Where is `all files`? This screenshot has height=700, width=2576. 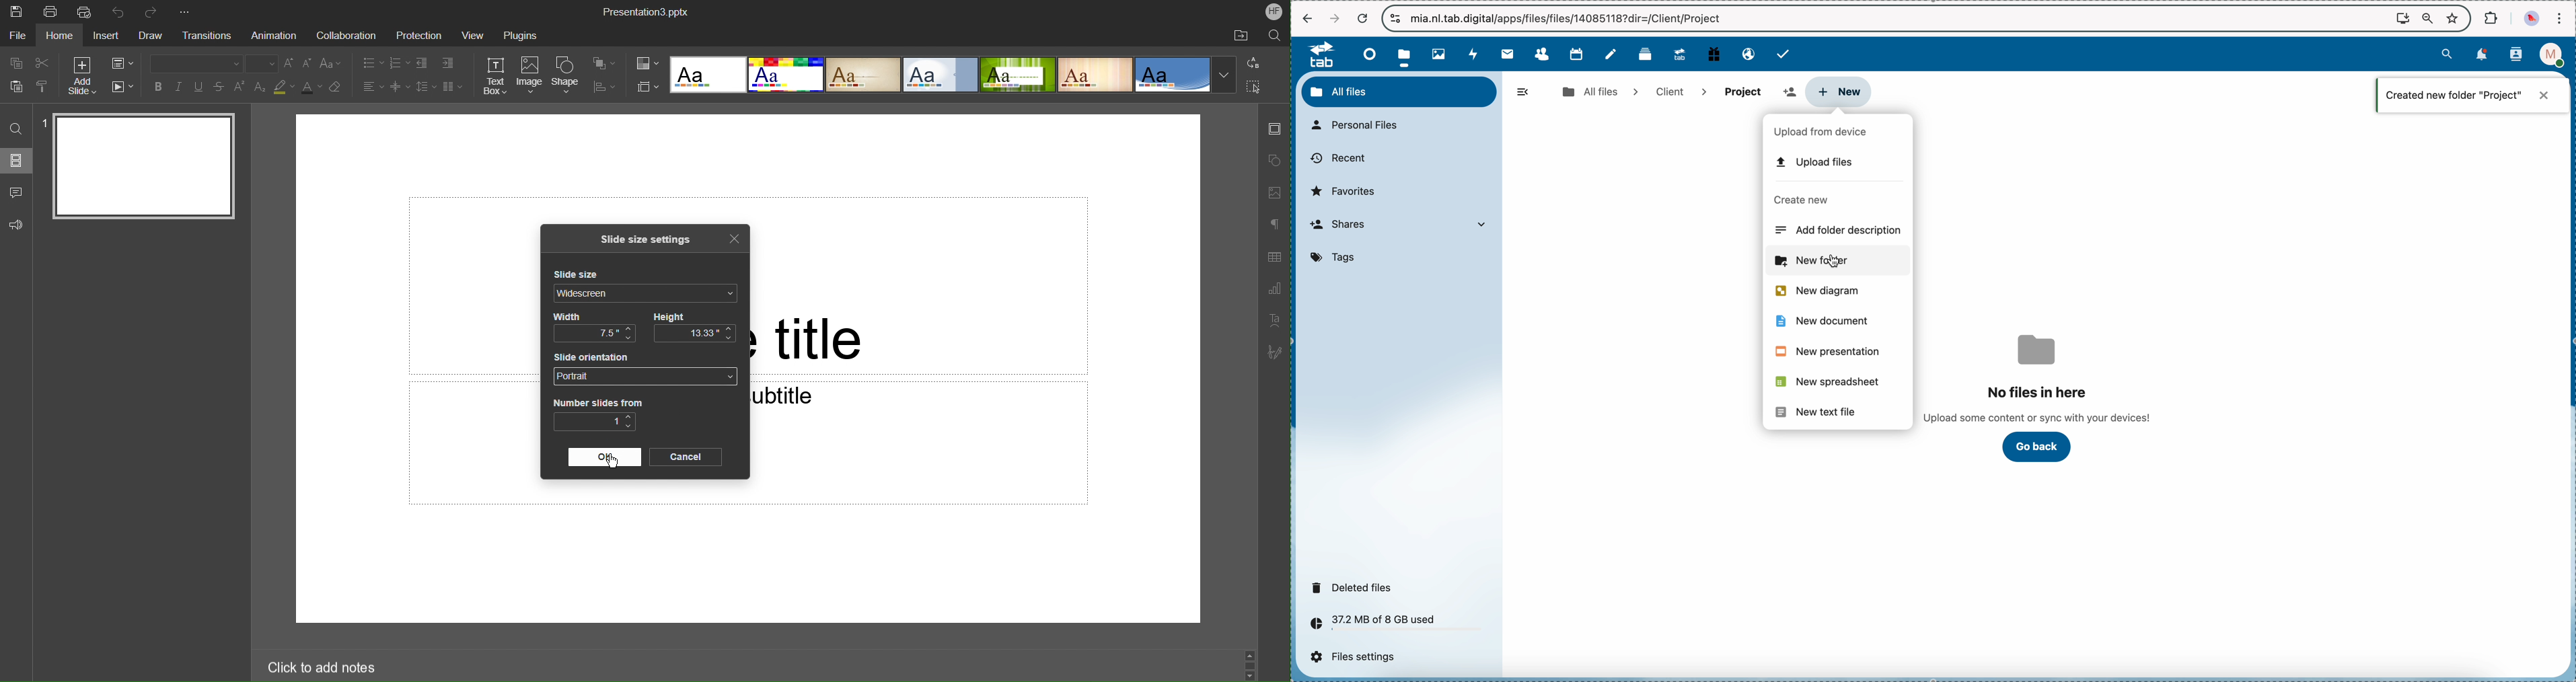
all files is located at coordinates (1399, 91).